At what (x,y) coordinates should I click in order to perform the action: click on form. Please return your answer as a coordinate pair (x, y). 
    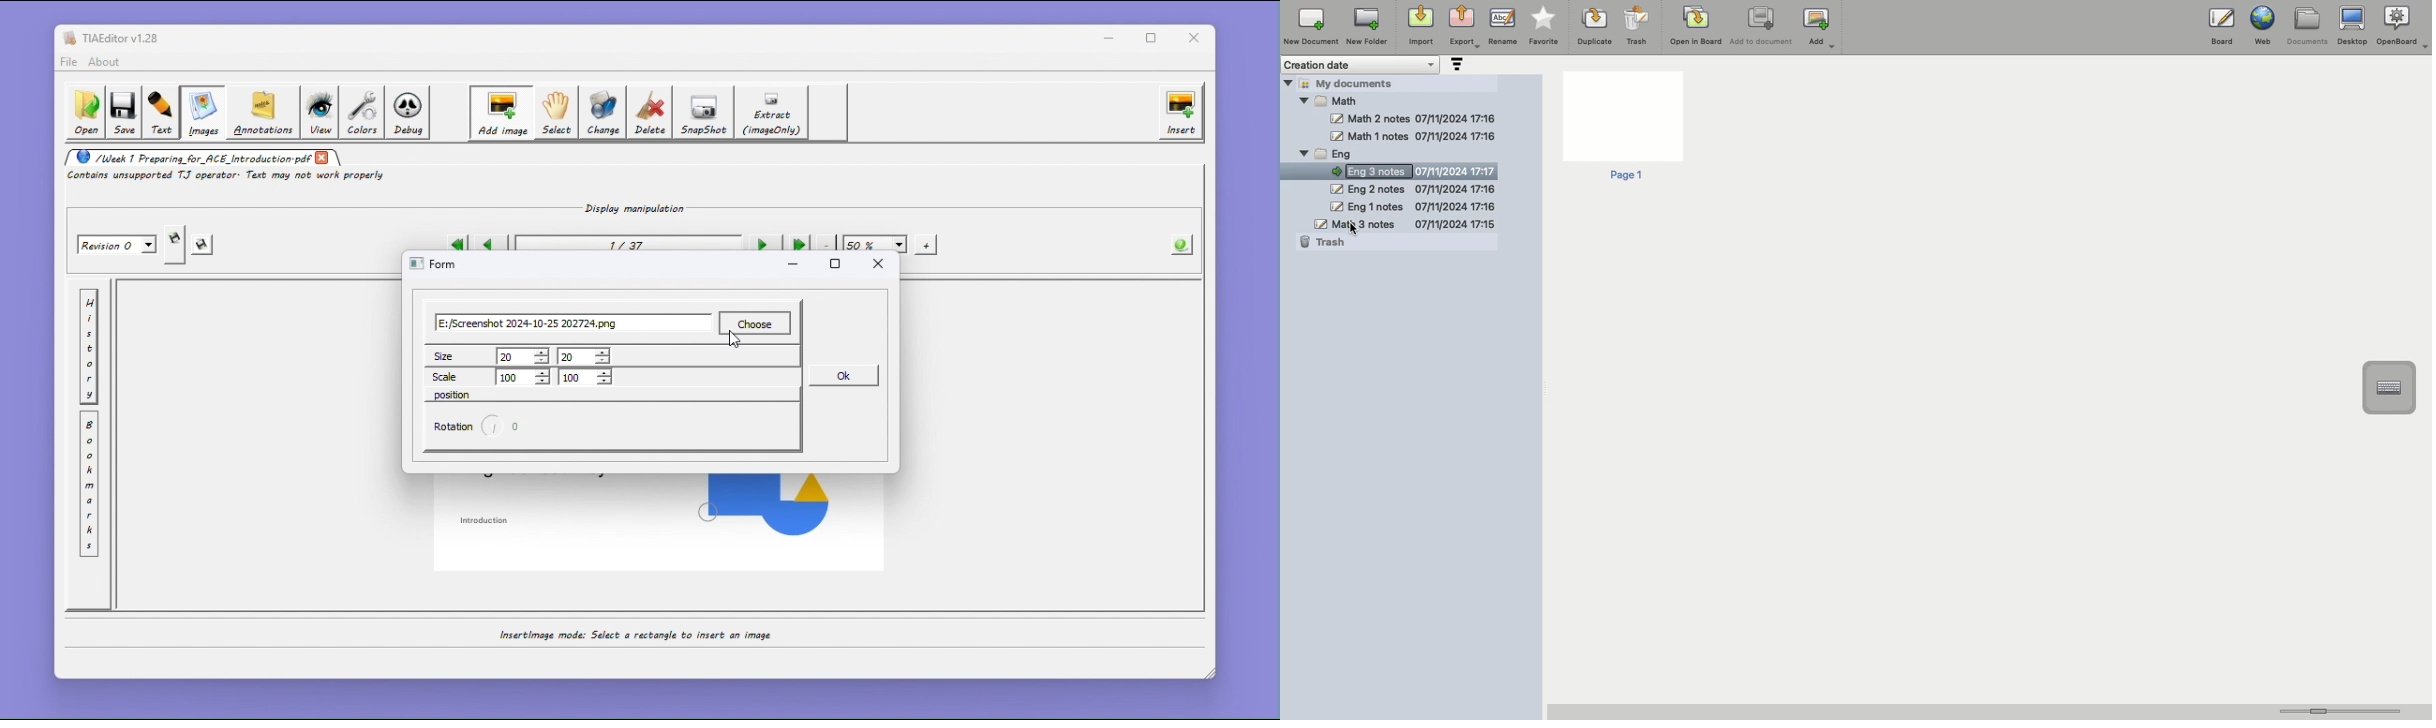
    Looking at the image, I should click on (433, 263).